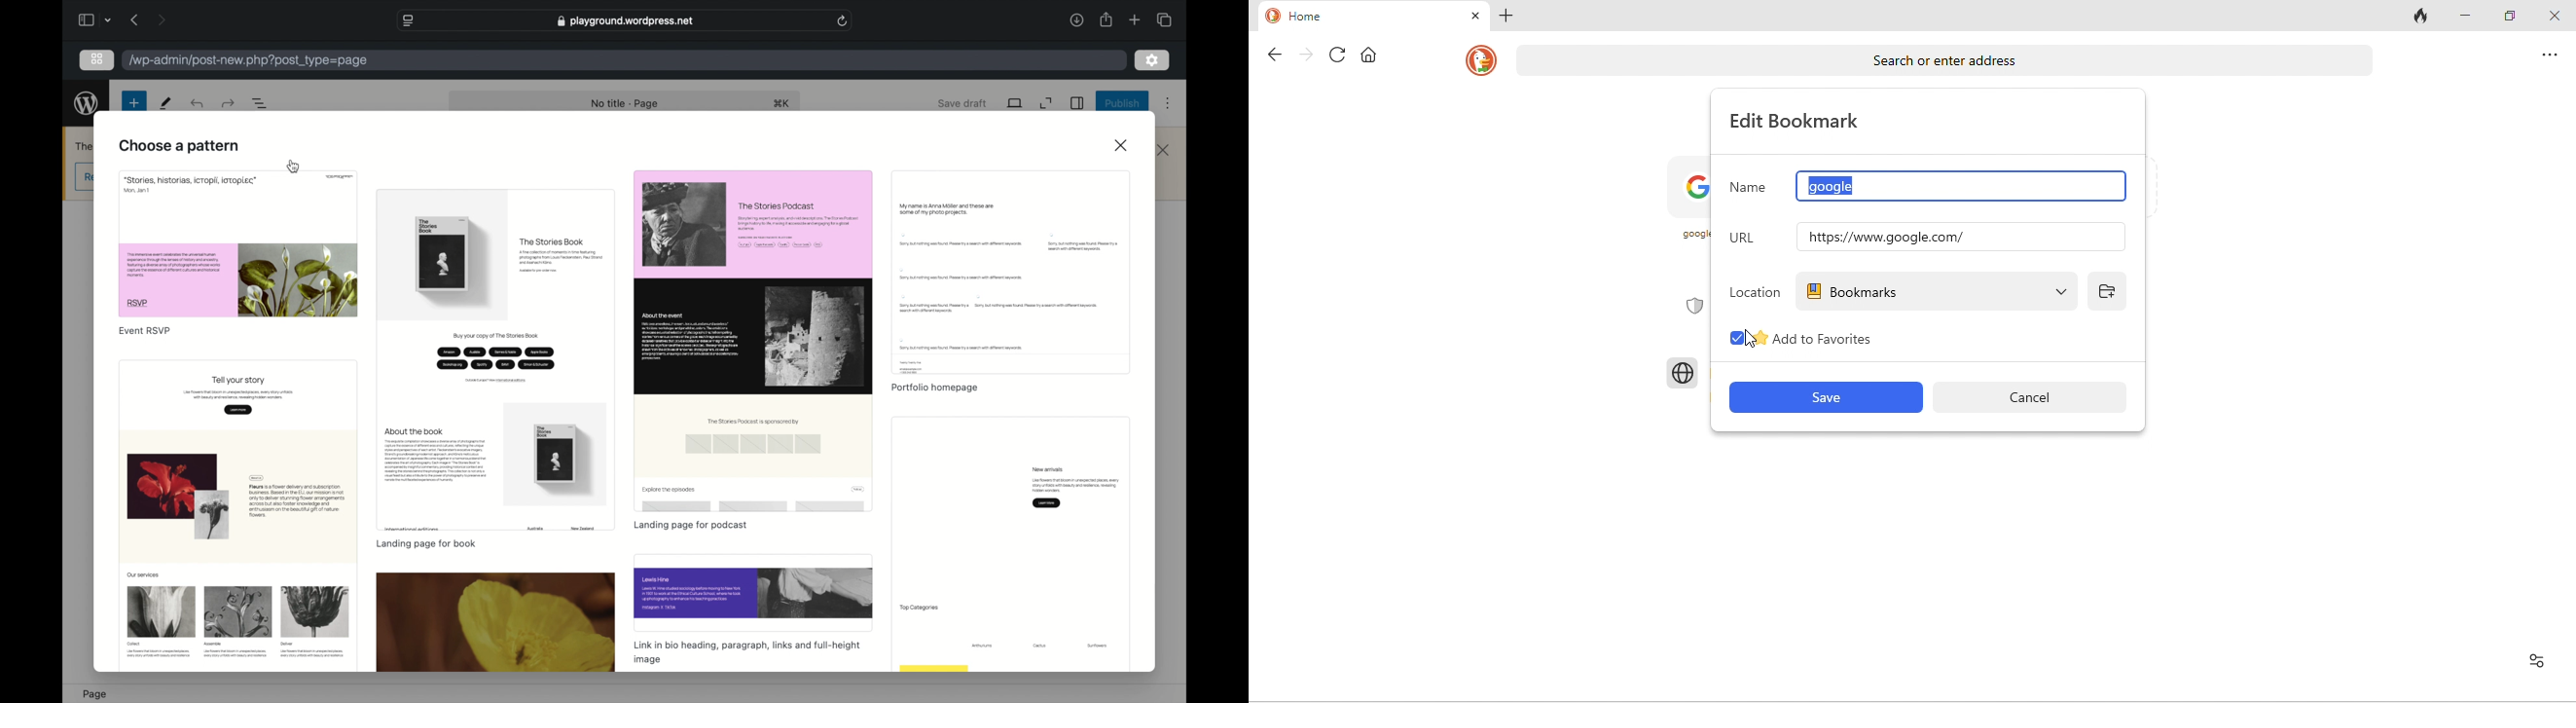  I want to click on close, so click(1165, 150).